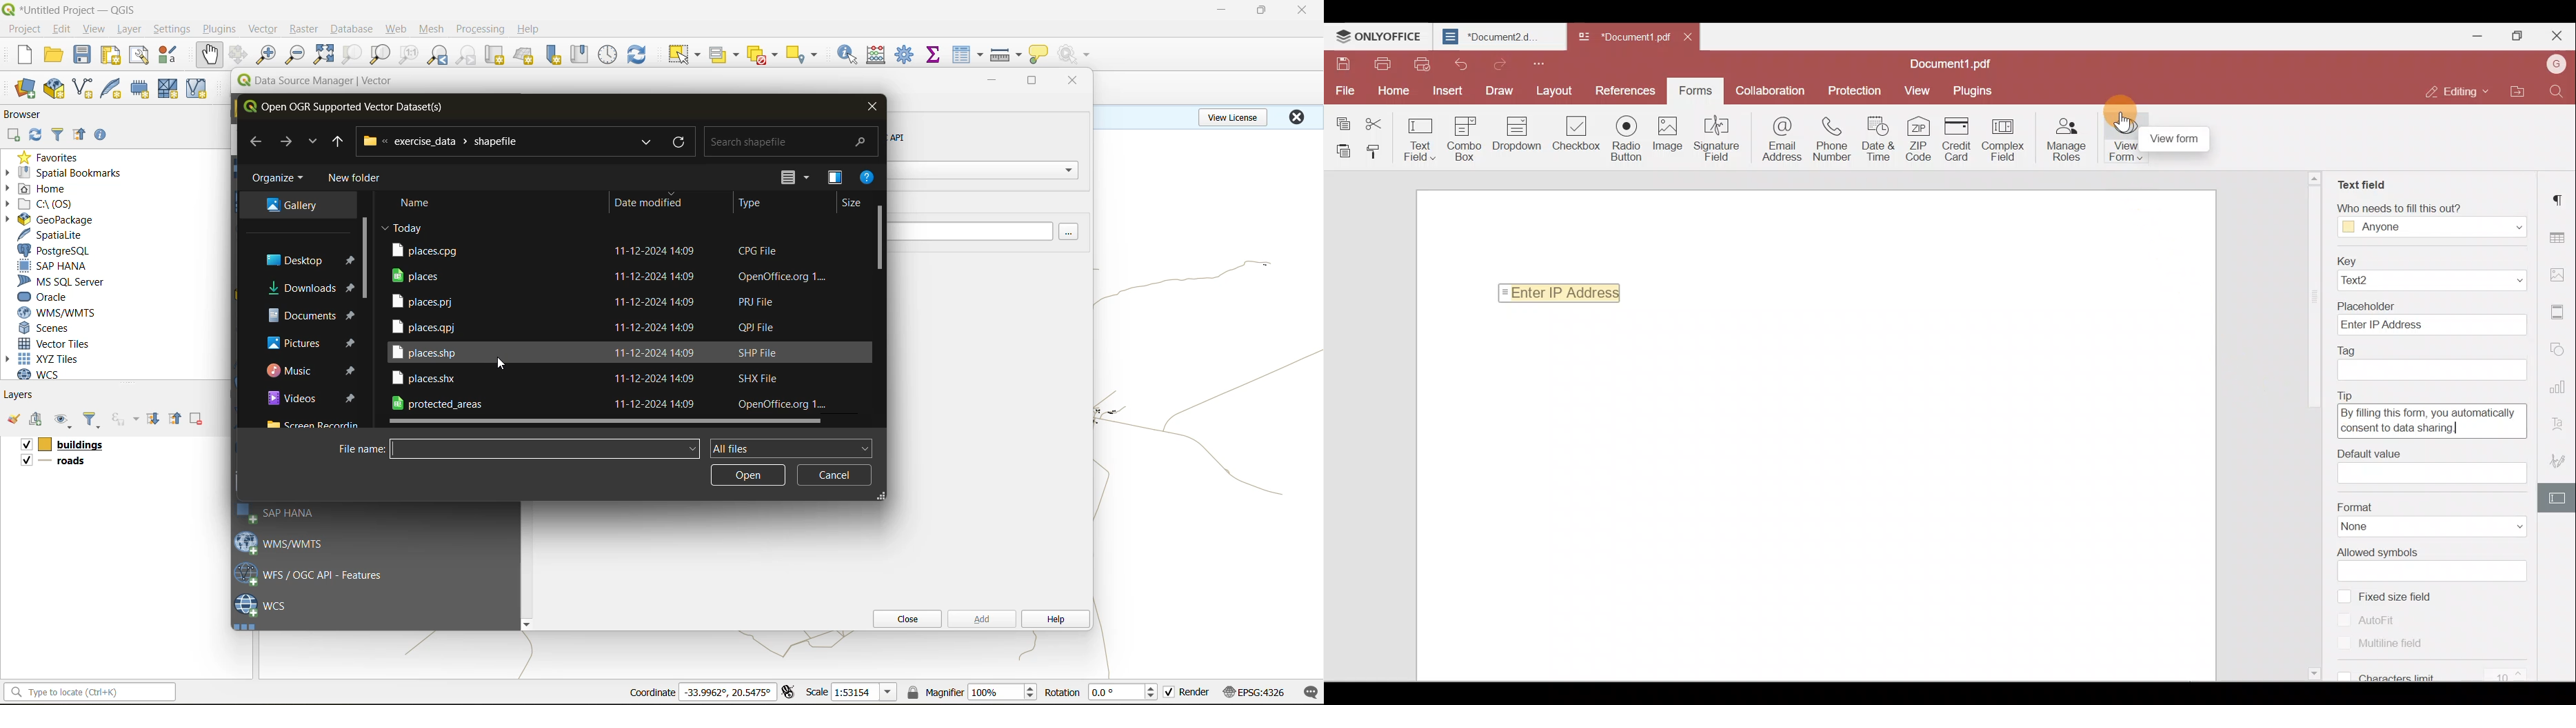 This screenshot has height=728, width=2576. Describe the element at coordinates (1343, 89) in the screenshot. I see `File` at that location.